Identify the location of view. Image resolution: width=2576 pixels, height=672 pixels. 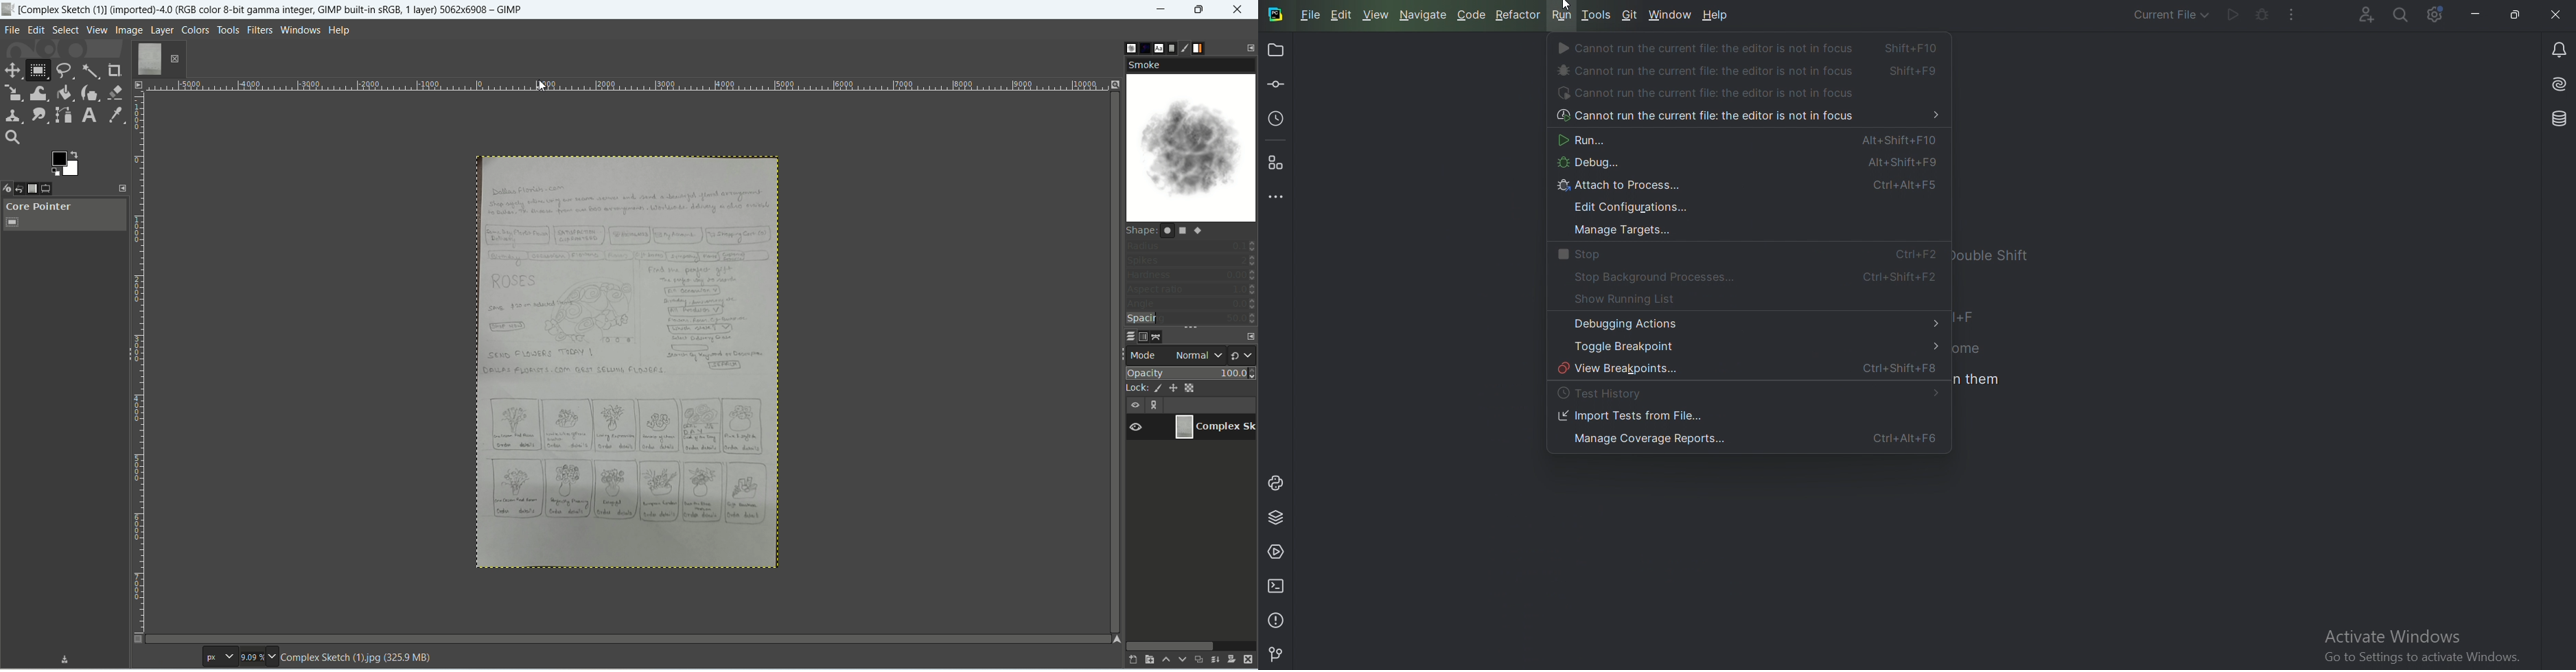
(96, 30).